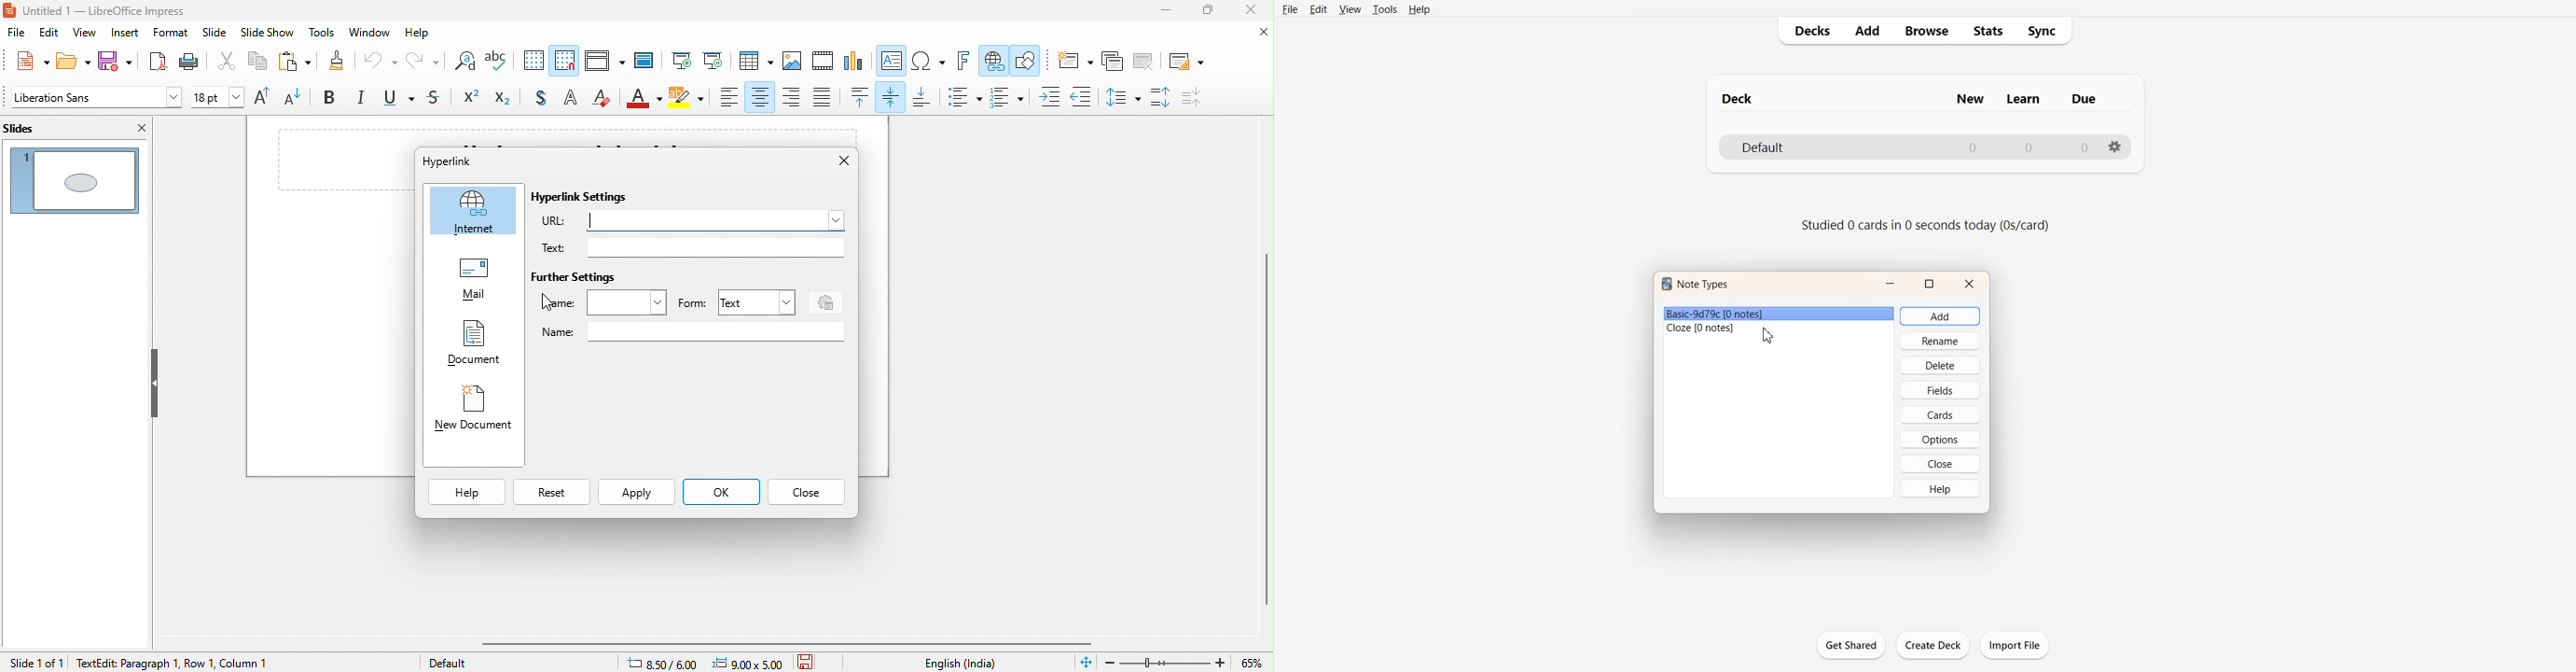 Image resolution: width=2576 pixels, height=672 pixels. I want to click on fontwork text, so click(966, 62).